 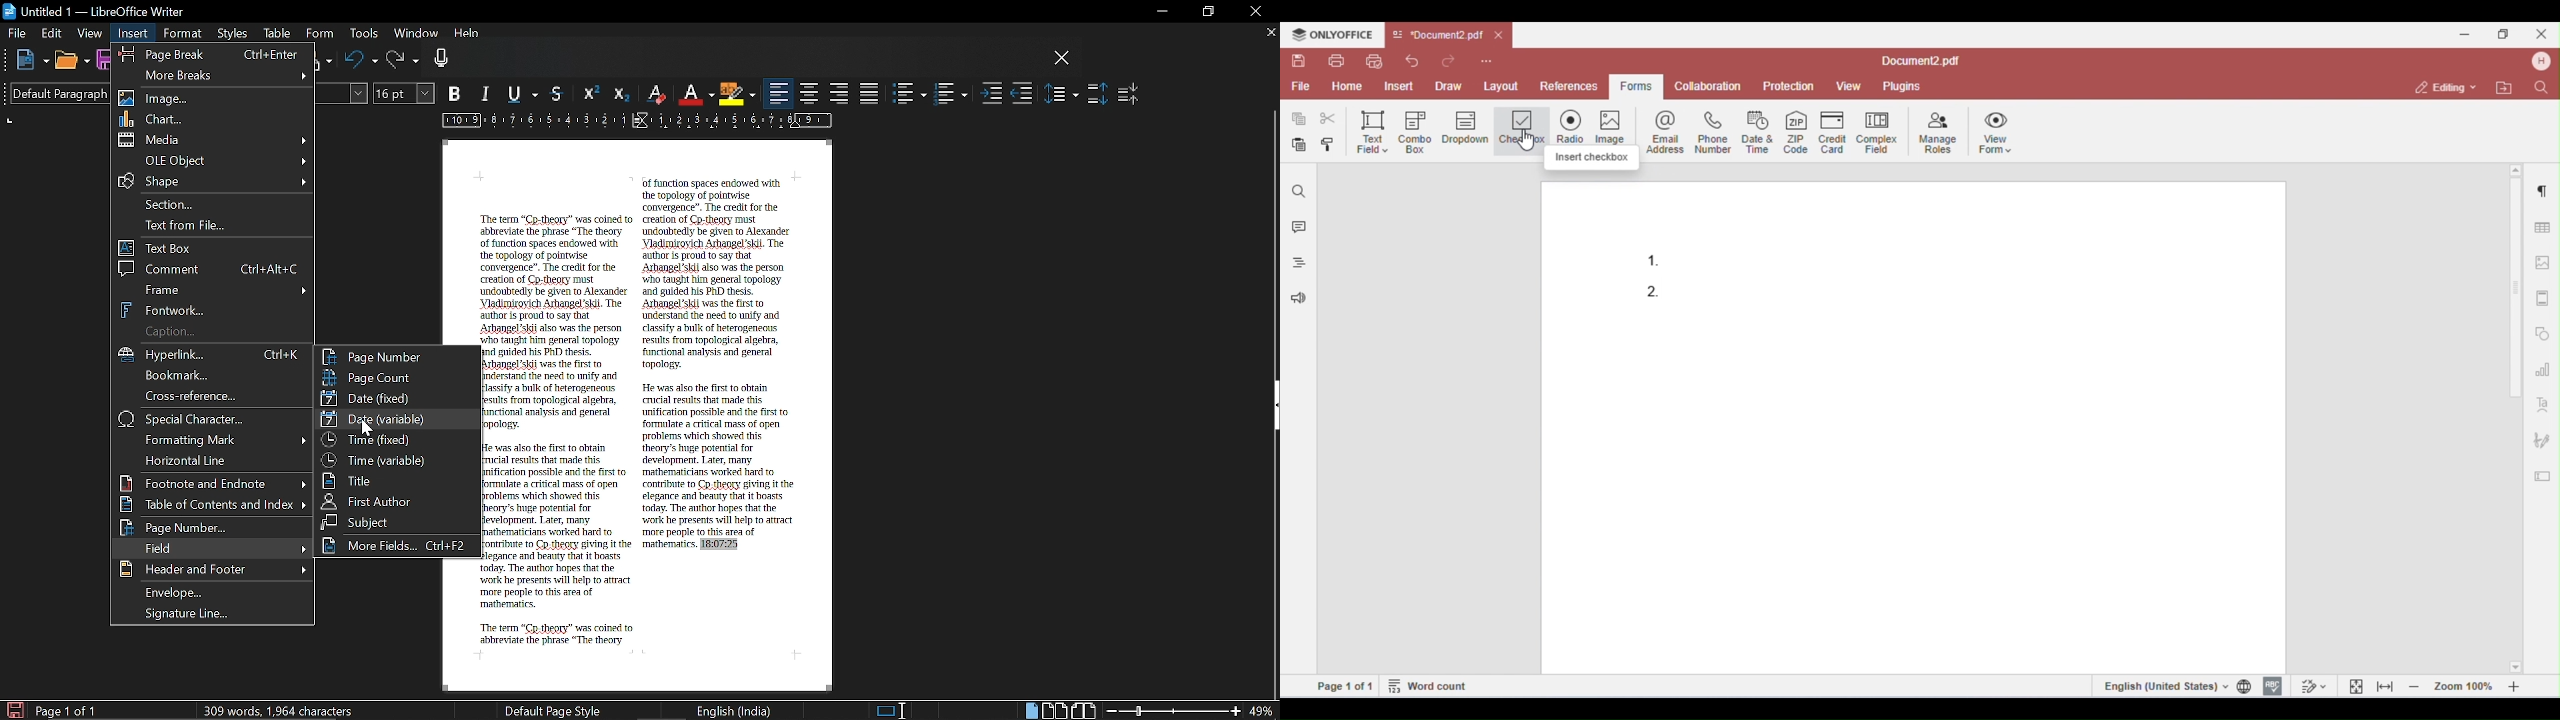 What do you see at coordinates (182, 34) in the screenshot?
I see `Format` at bounding box center [182, 34].